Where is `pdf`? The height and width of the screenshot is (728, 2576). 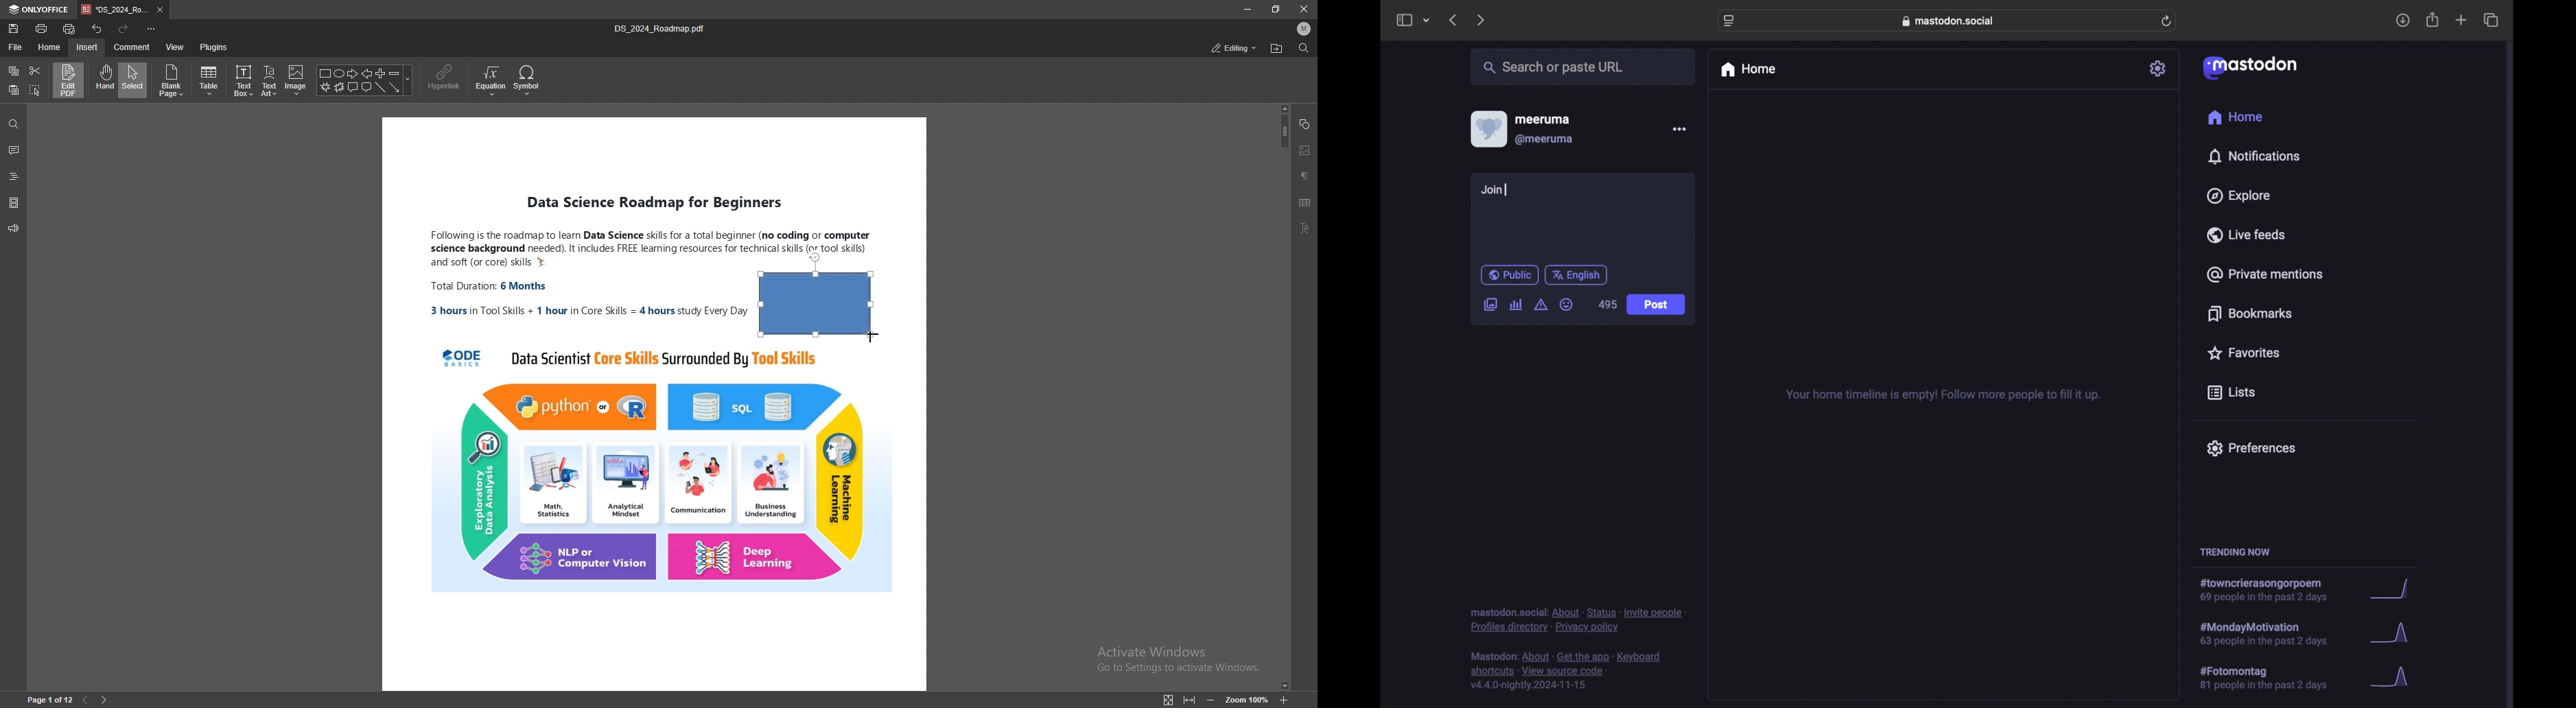
pdf is located at coordinates (733, 294).